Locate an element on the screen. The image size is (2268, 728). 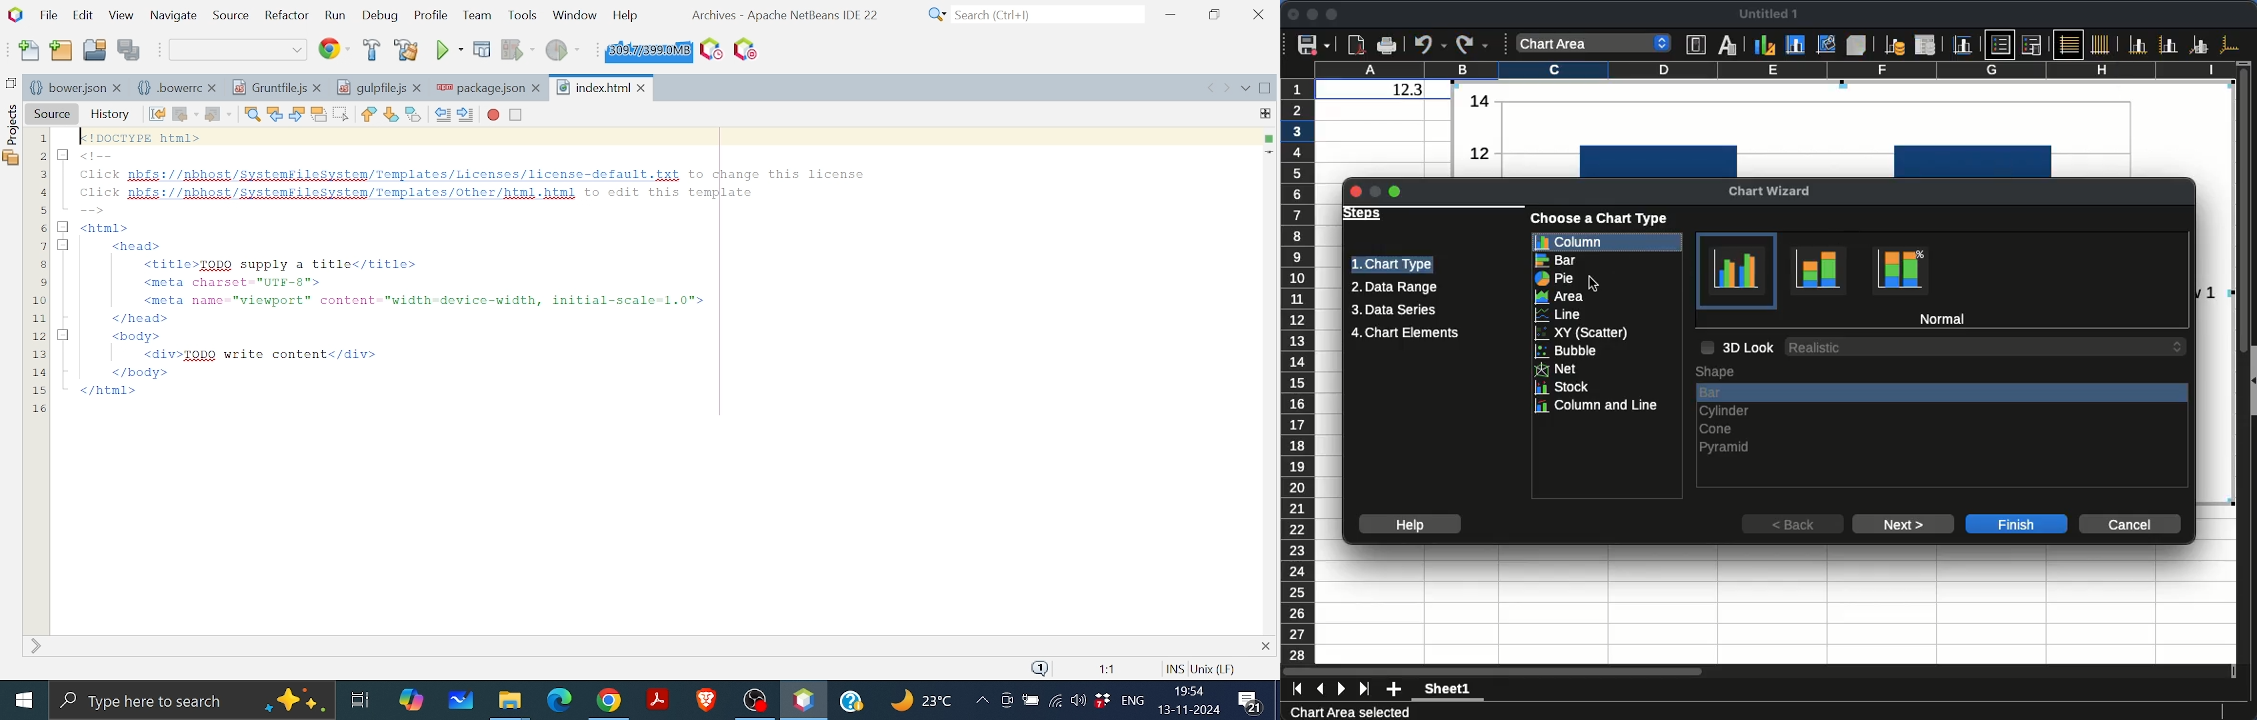
bar is located at coordinates (1608, 260).